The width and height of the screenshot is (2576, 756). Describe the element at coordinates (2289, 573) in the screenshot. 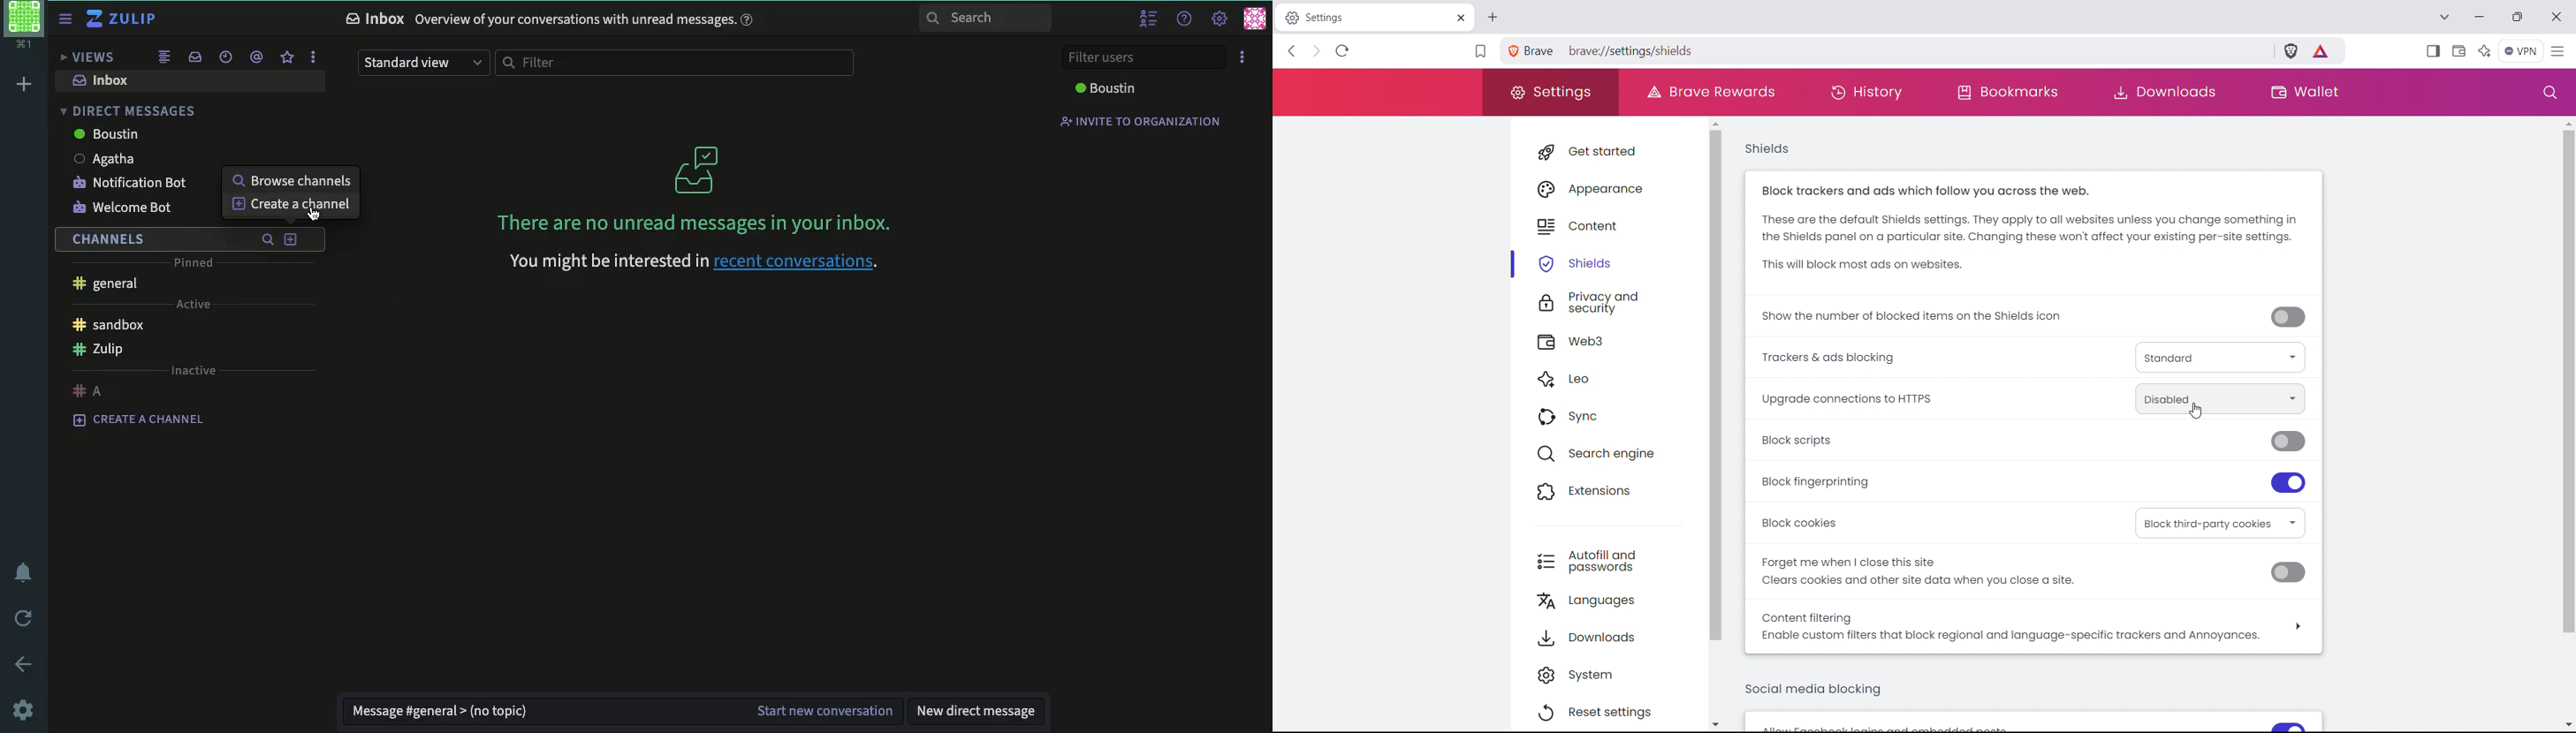

I see `toggle off` at that location.